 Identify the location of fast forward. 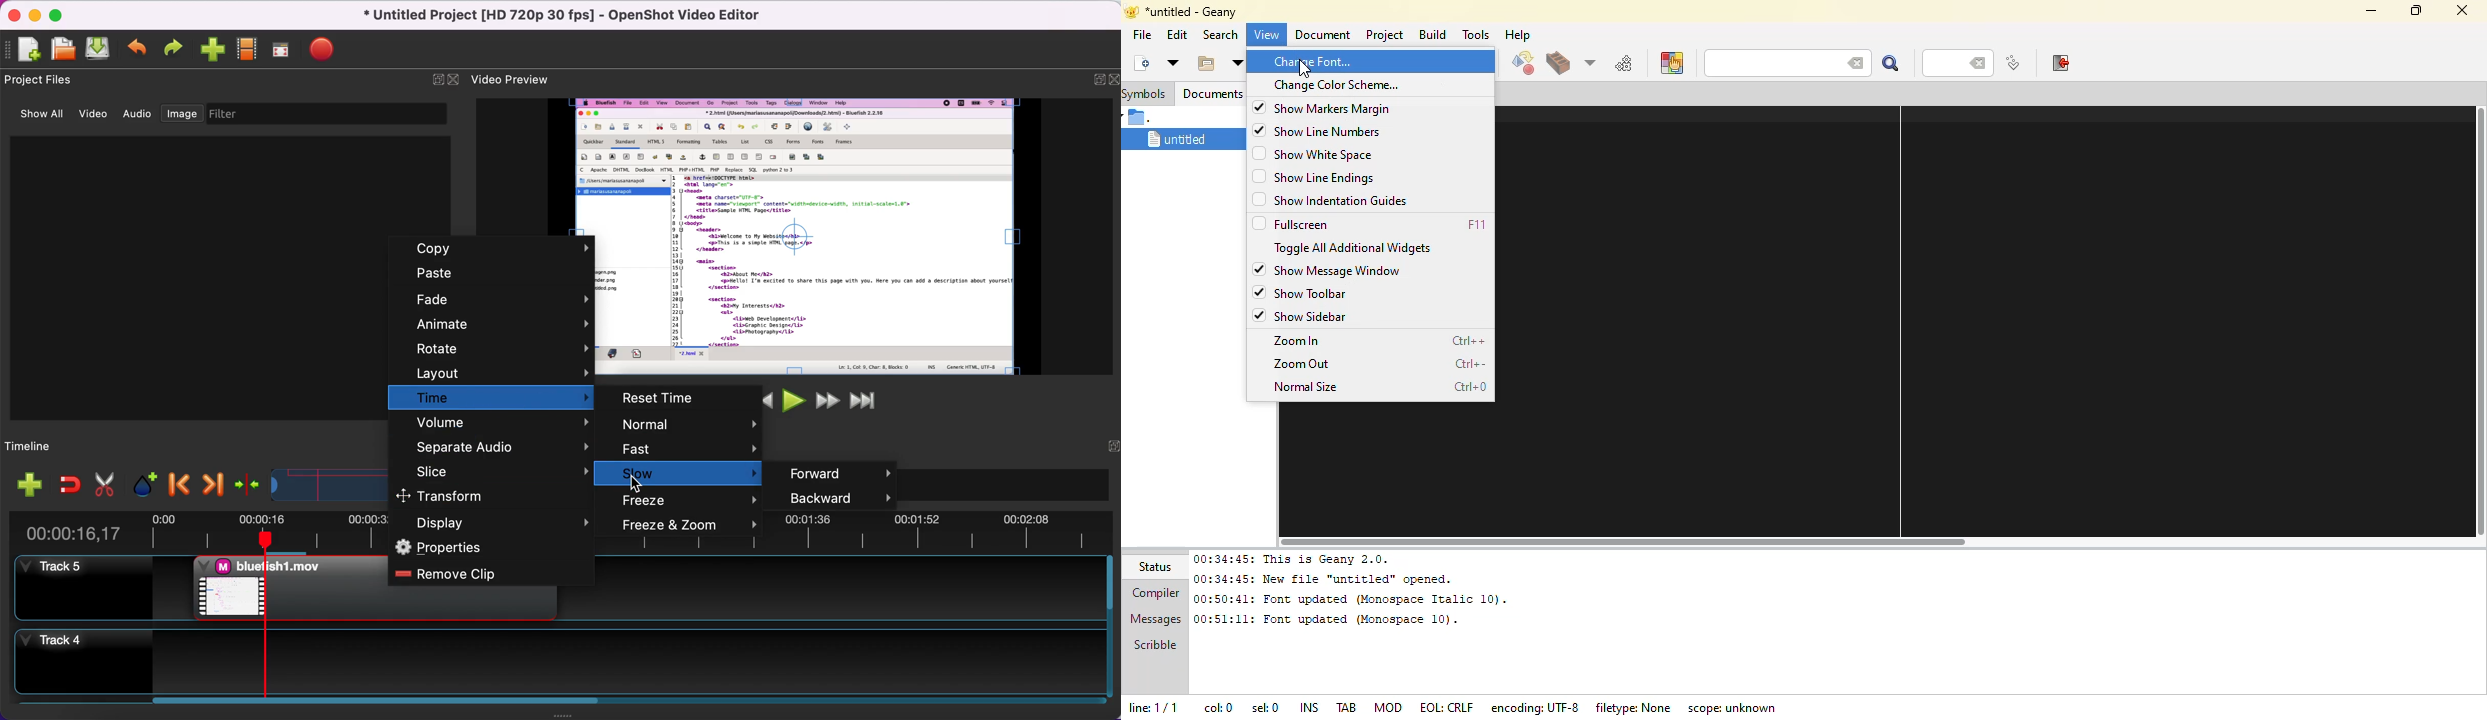
(825, 400).